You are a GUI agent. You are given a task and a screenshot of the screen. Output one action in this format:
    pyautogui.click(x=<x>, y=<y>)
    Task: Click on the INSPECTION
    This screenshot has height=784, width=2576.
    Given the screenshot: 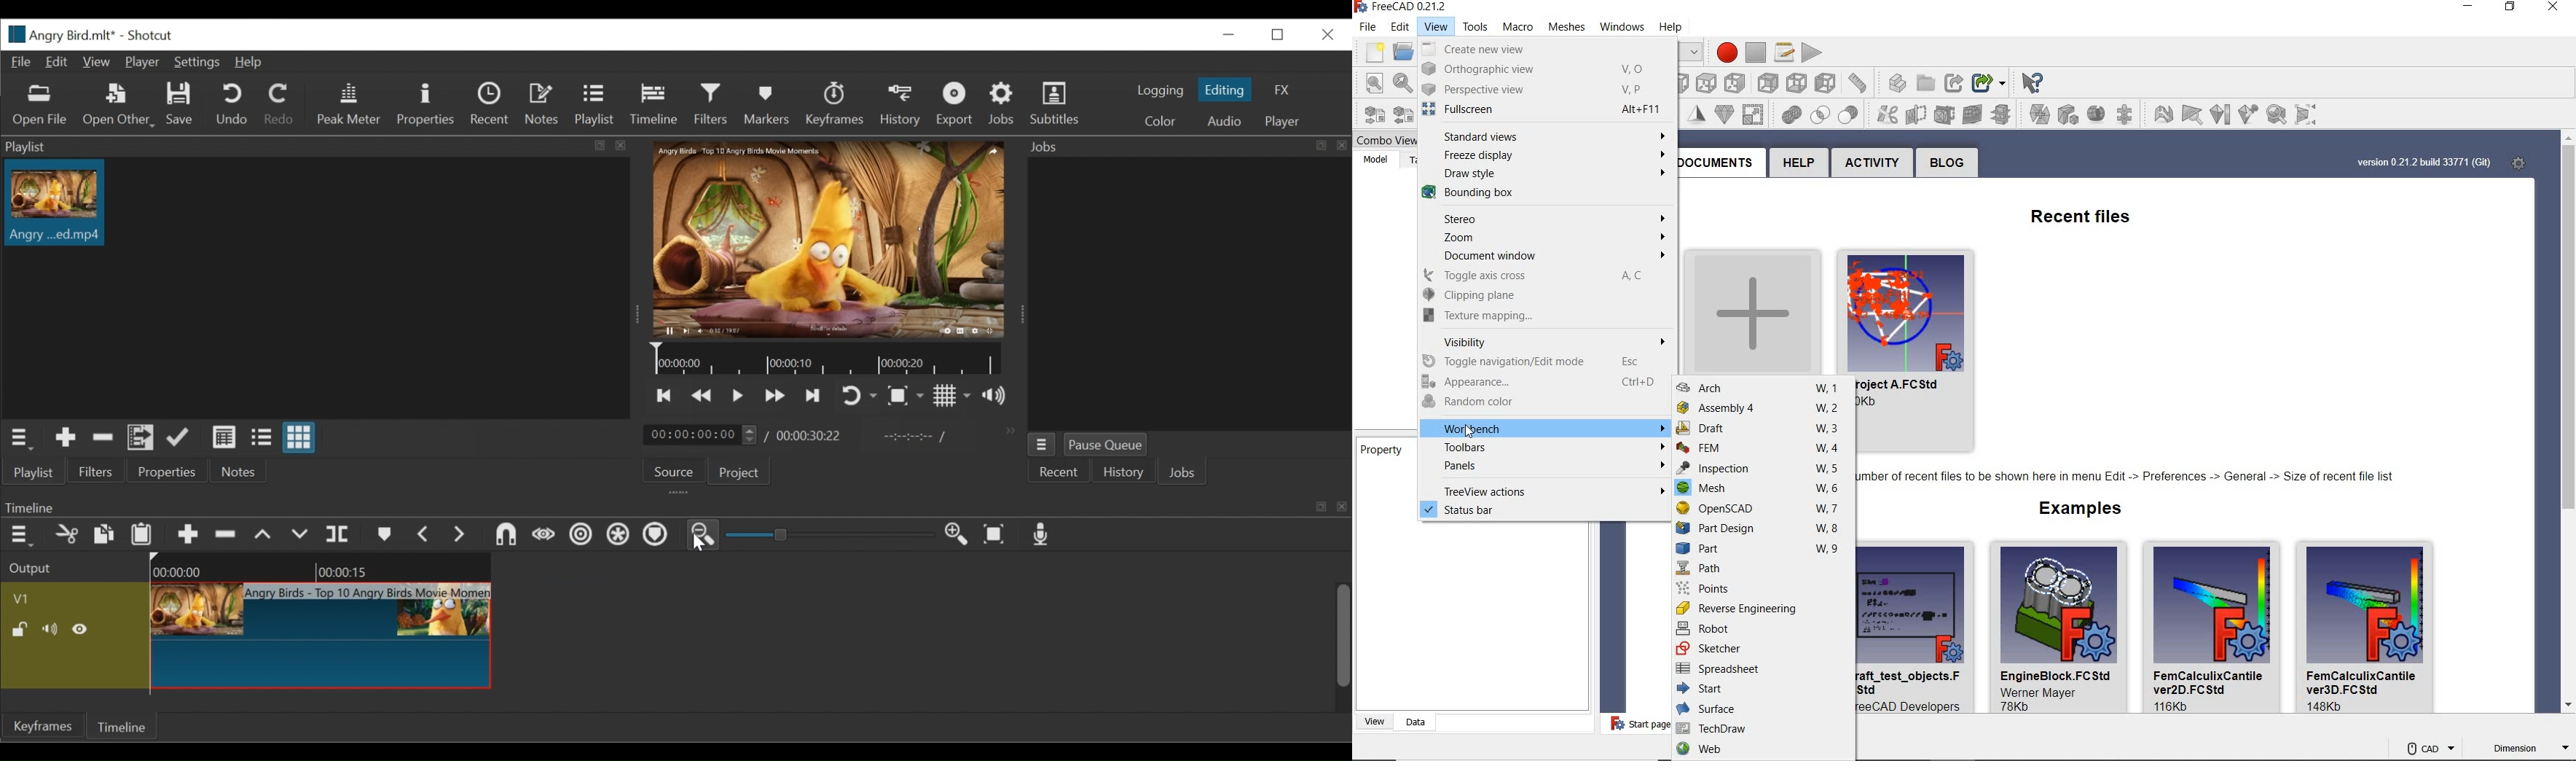 What is the action you would take?
    pyautogui.click(x=1763, y=469)
    